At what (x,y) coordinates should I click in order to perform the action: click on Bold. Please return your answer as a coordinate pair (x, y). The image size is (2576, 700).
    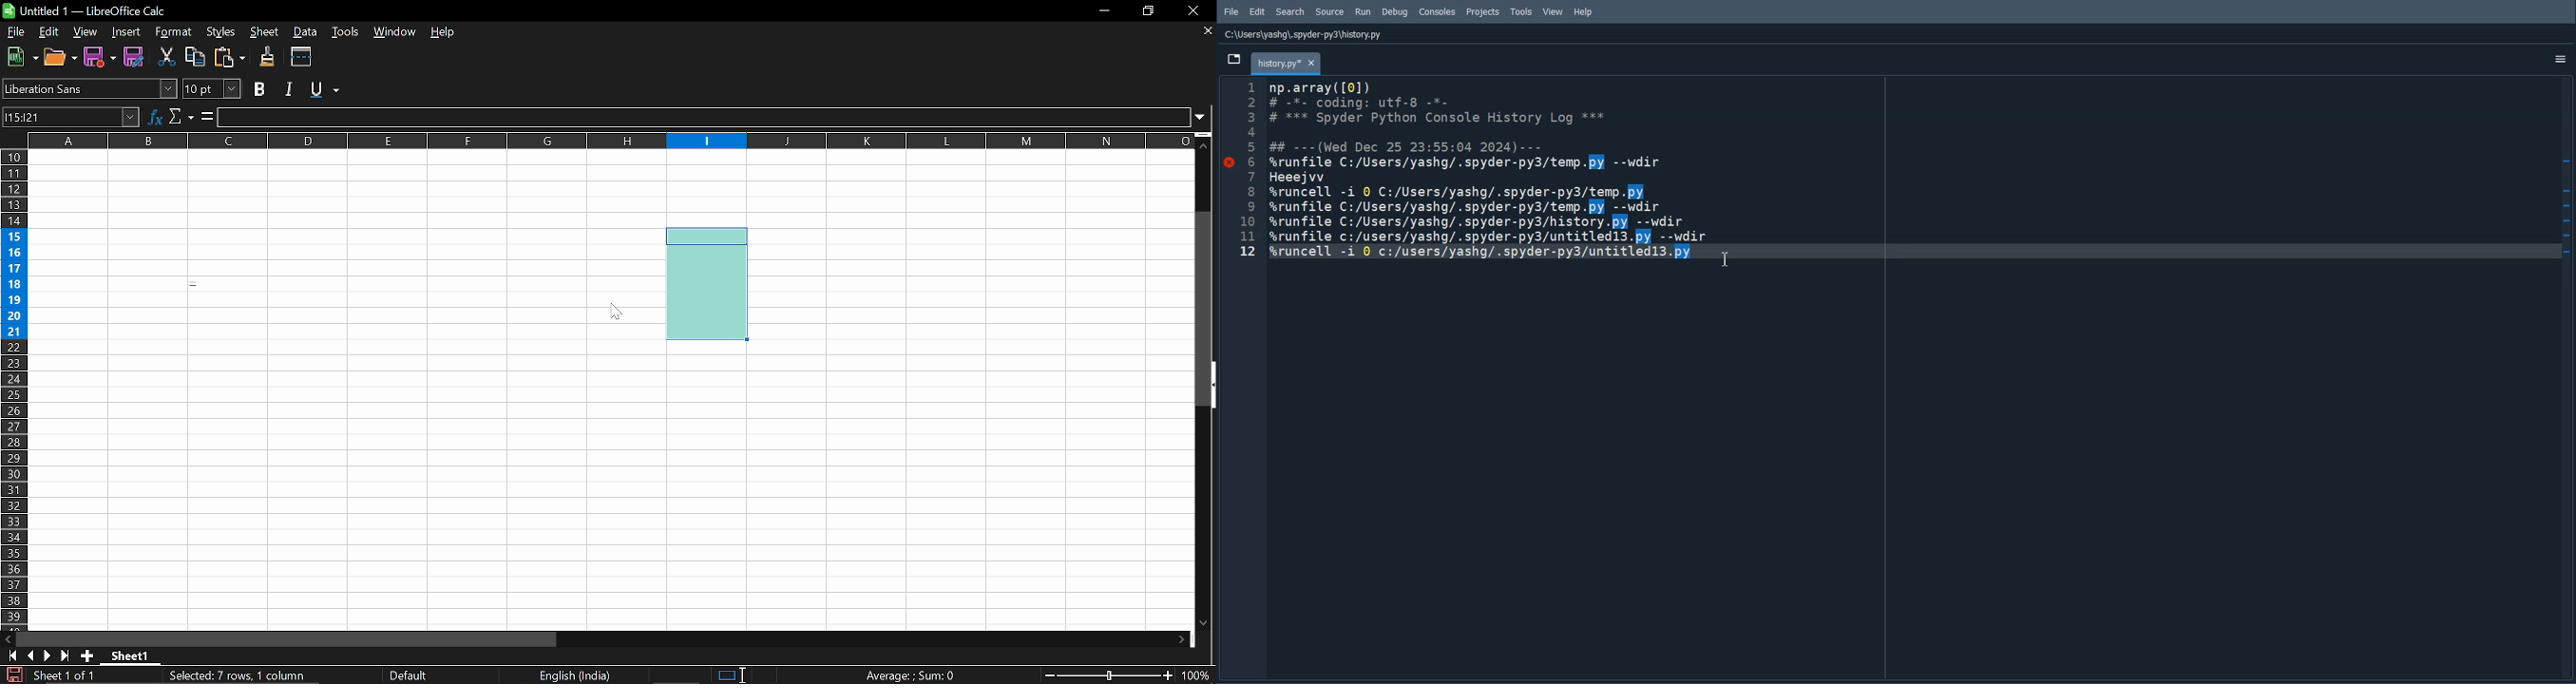
    Looking at the image, I should click on (260, 88).